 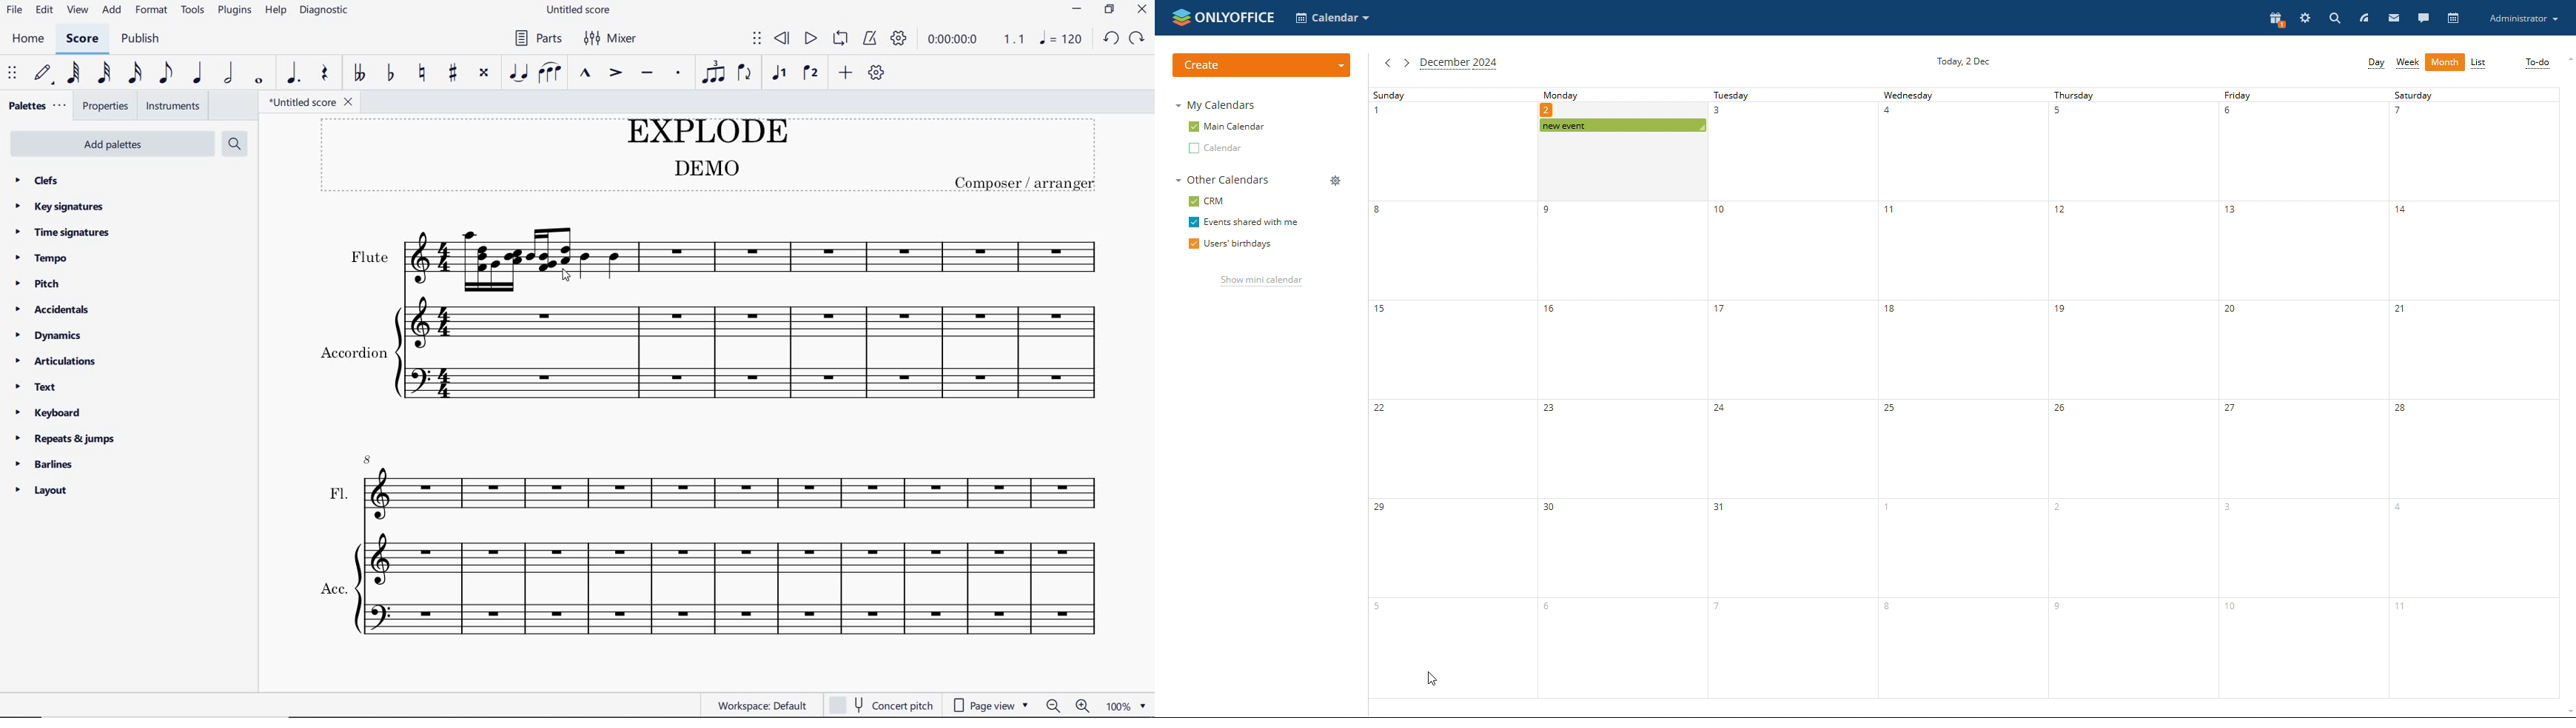 What do you see at coordinates (1432, 680) in the screenshot?
I see `cursor` at bounding box center [1432, 680].